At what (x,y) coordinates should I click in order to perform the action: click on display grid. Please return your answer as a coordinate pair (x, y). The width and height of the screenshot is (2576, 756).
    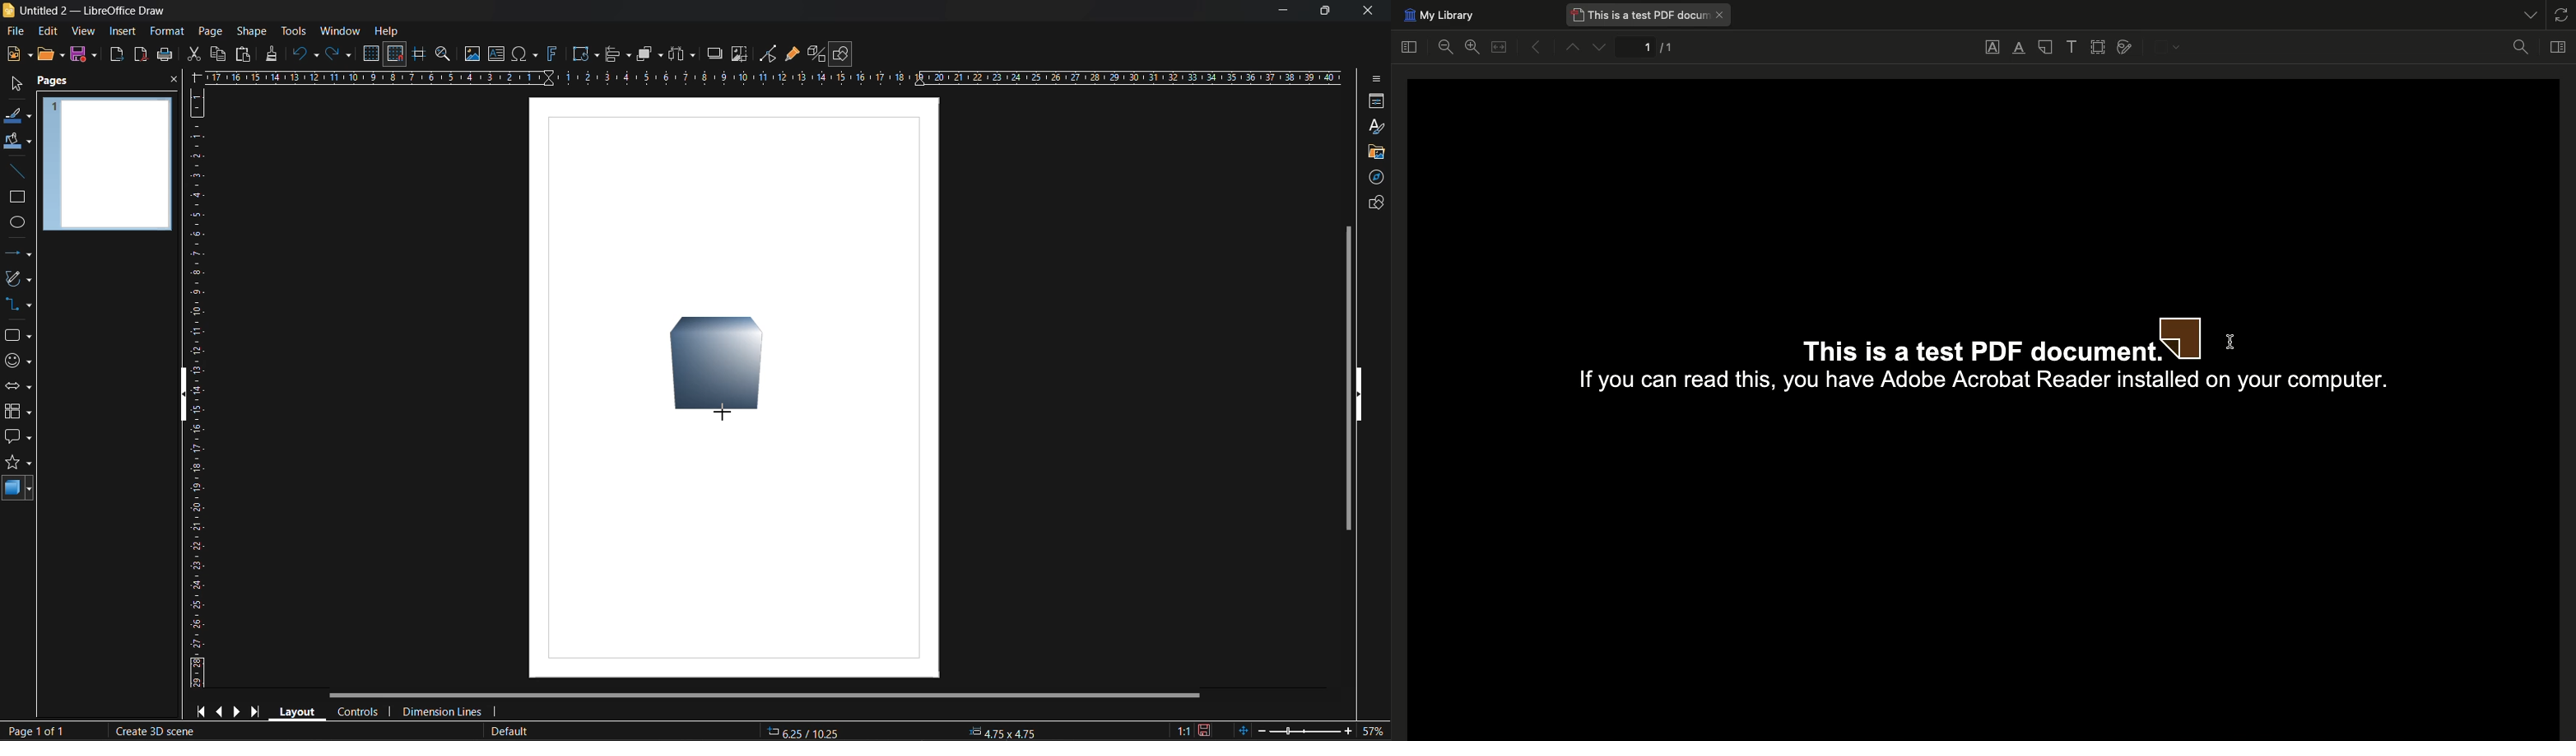
    Looking at the image, I should click on (373, 54).